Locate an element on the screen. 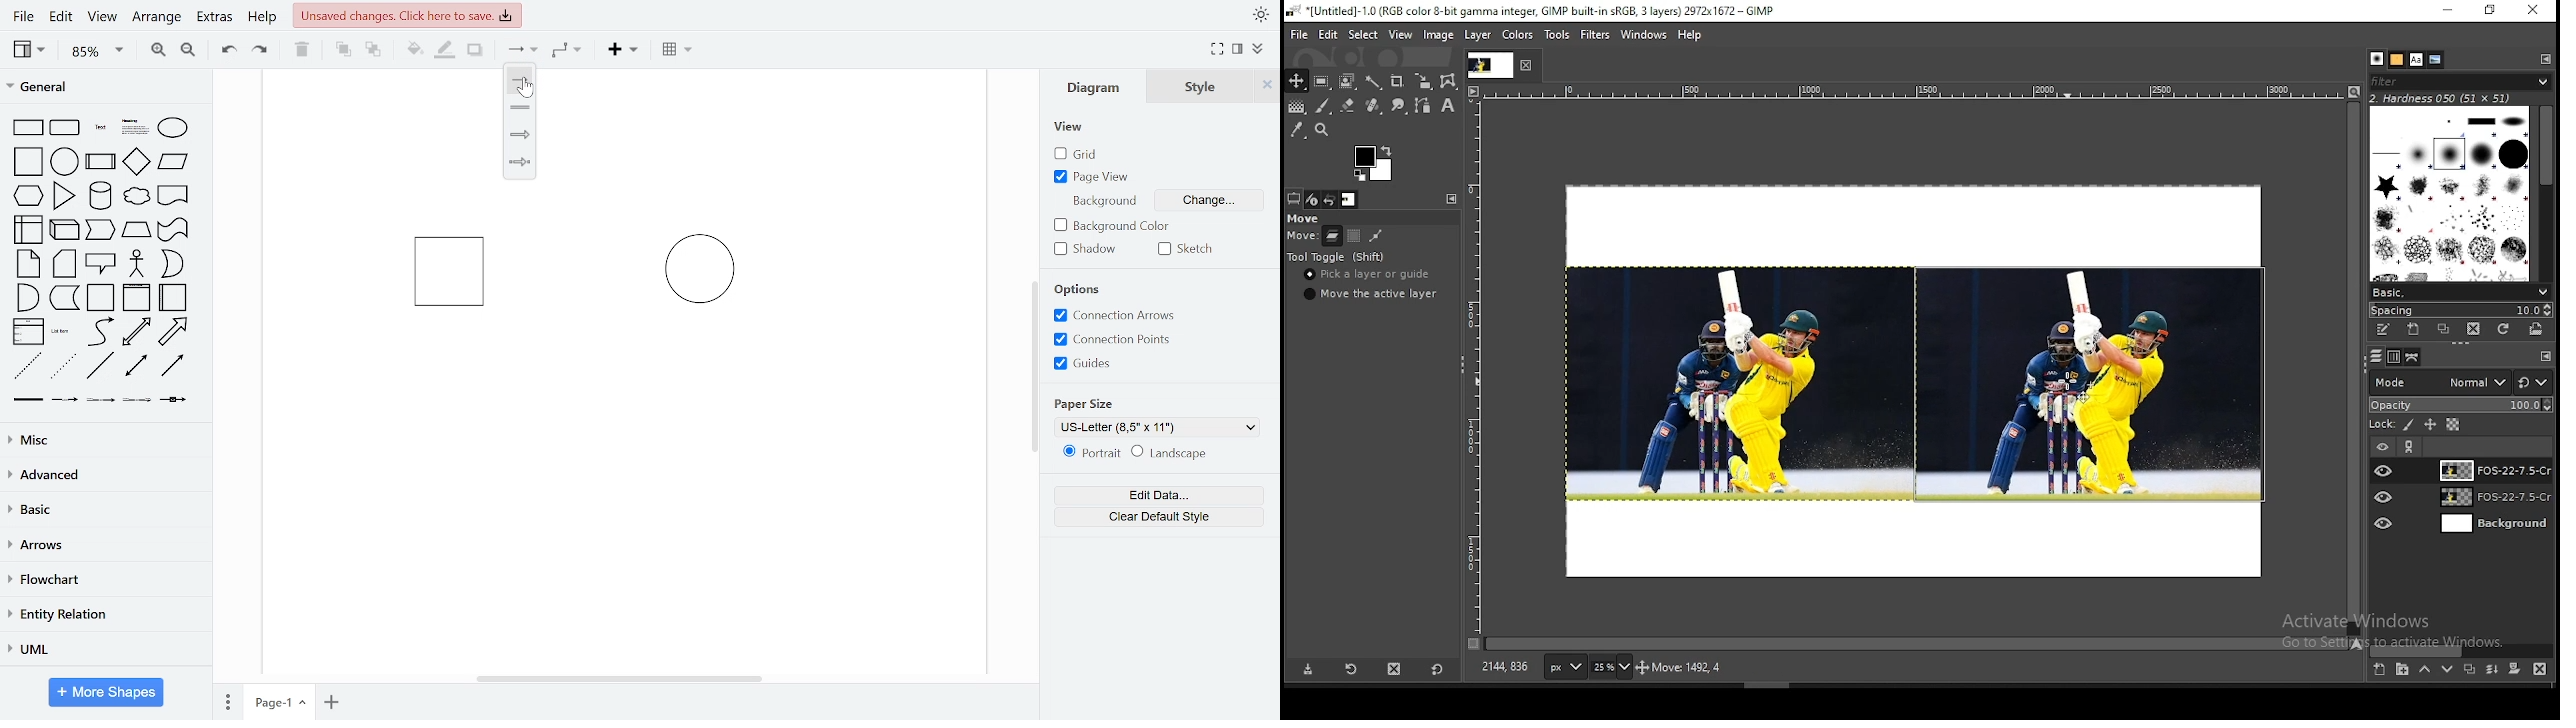 The image size is (2576, 728). lock alpha channel is located at coordinates (2452, 425).